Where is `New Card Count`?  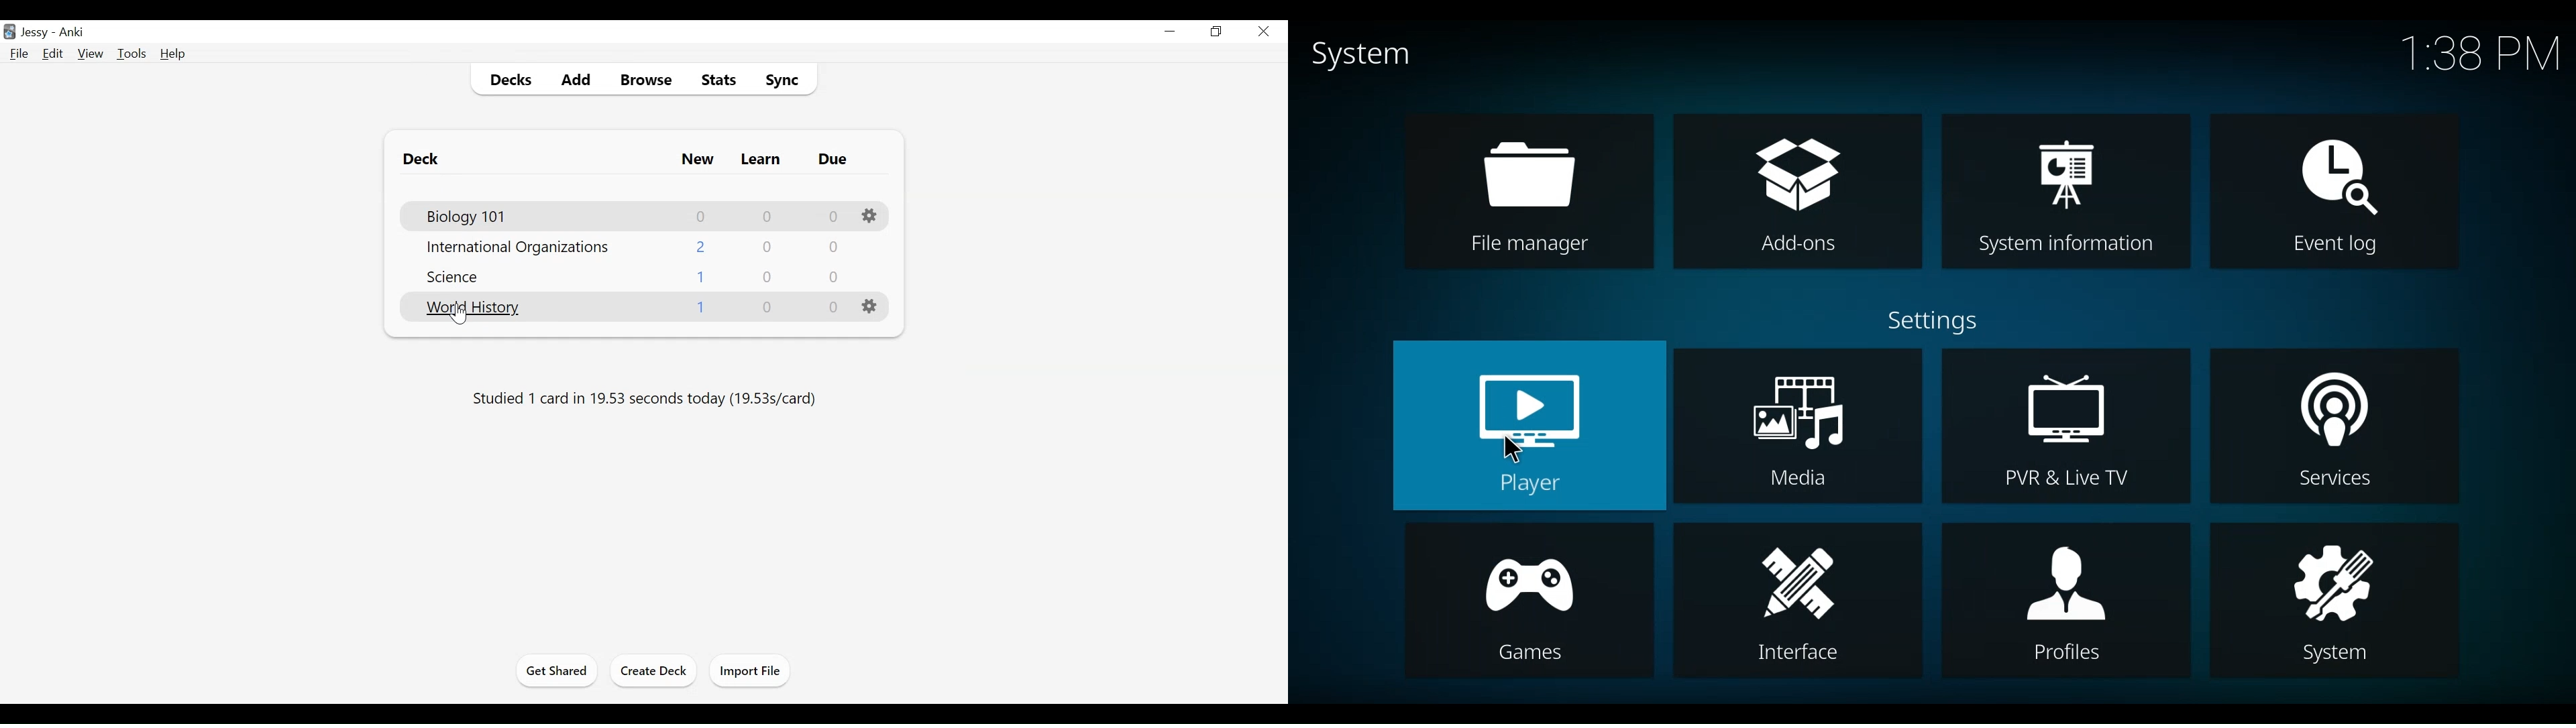
New Card Count is located at coordinates (702, 277).